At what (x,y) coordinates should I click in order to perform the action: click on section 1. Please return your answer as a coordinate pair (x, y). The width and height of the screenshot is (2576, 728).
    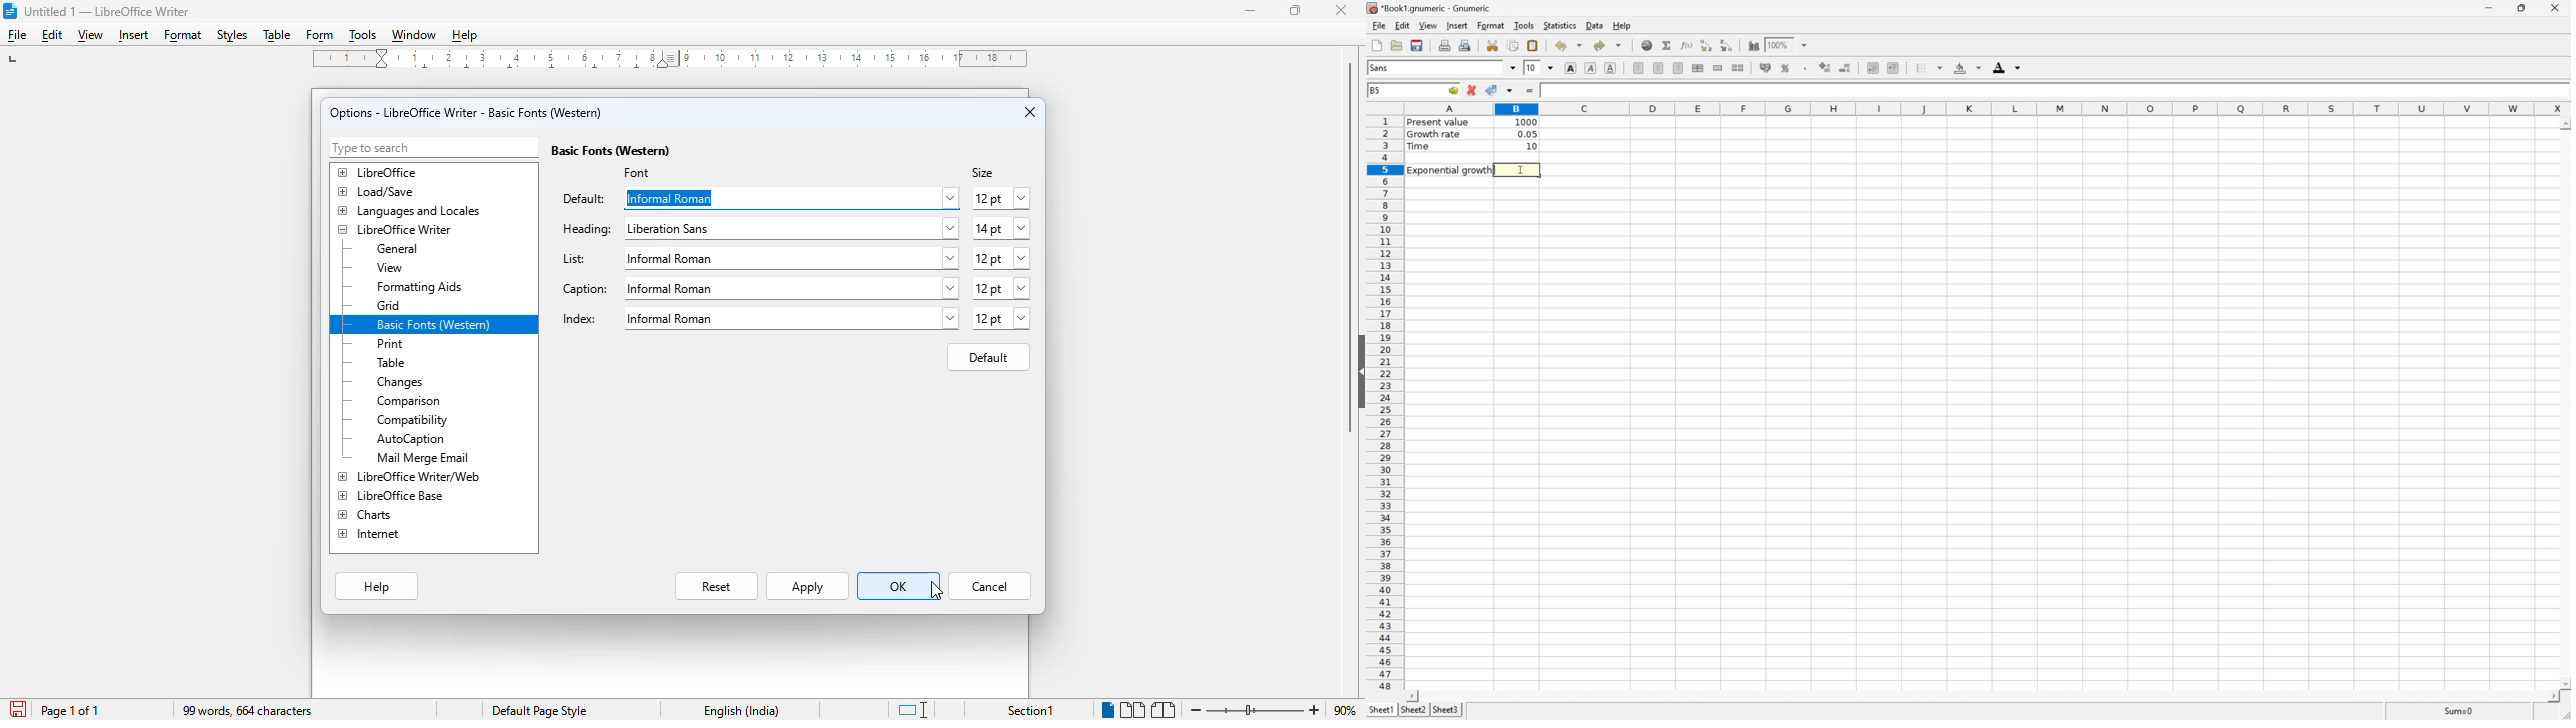
    Looking at the image, I should click on (1031, 711).